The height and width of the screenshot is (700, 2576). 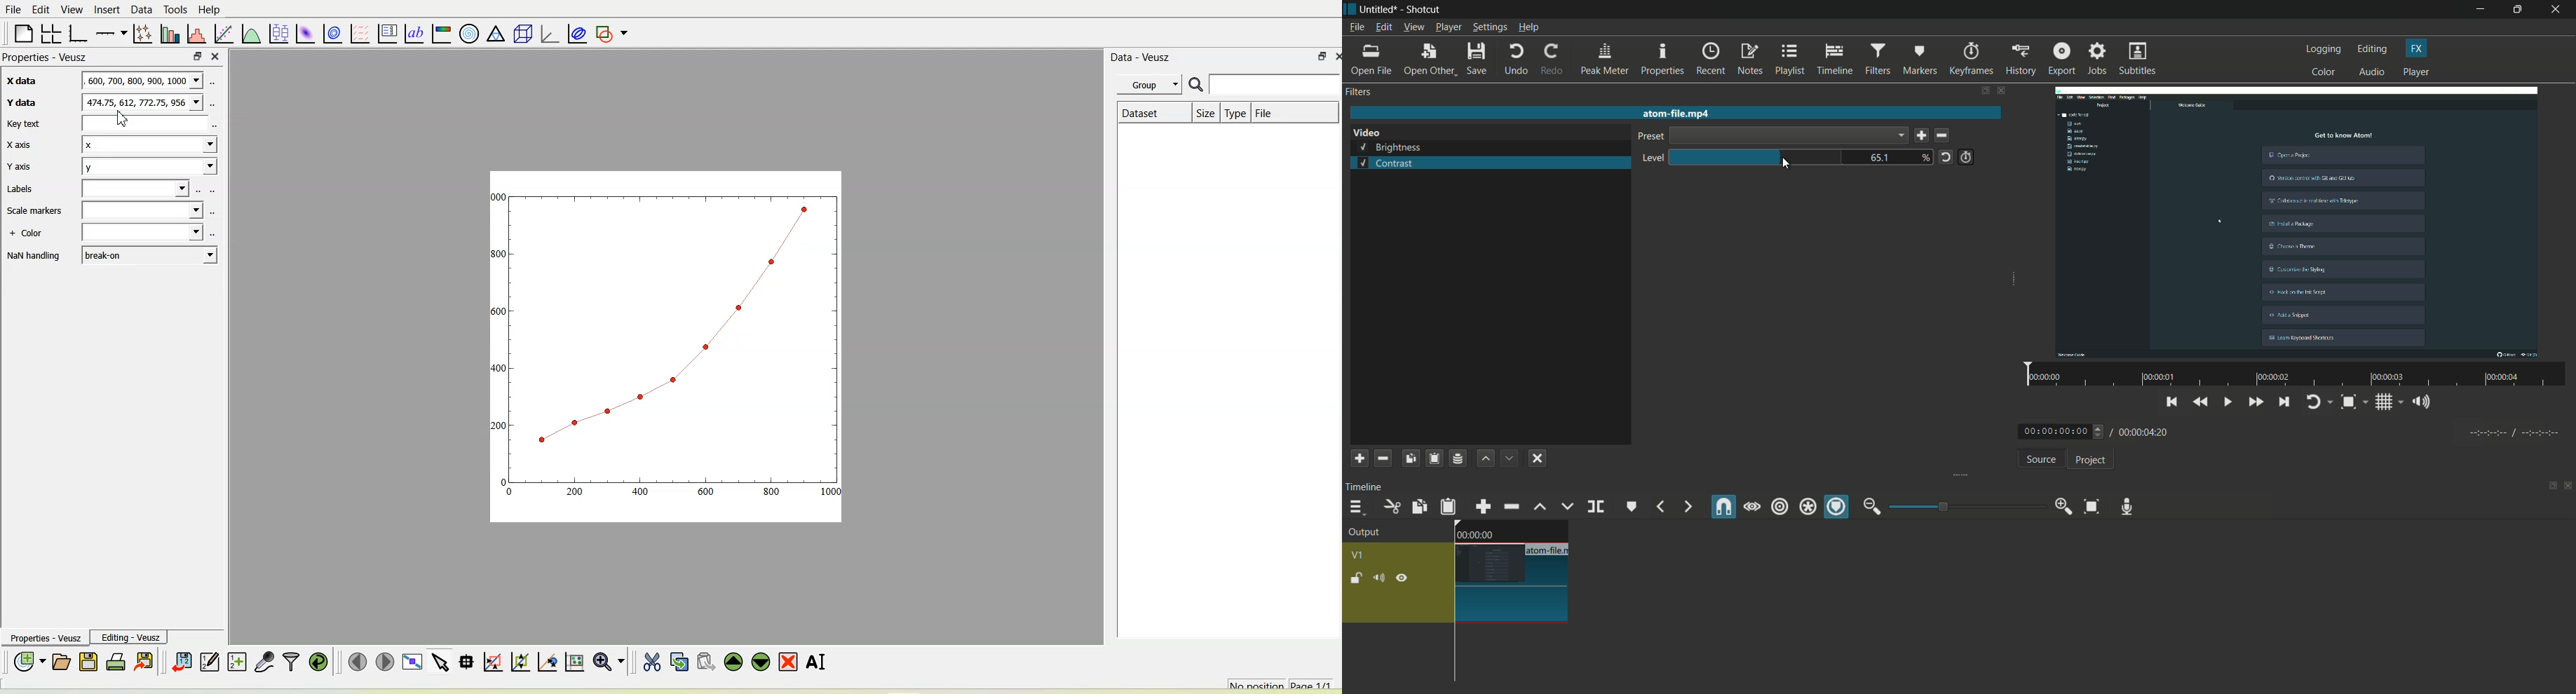 I want to click on paste filters, so click(x=1433, y=458).